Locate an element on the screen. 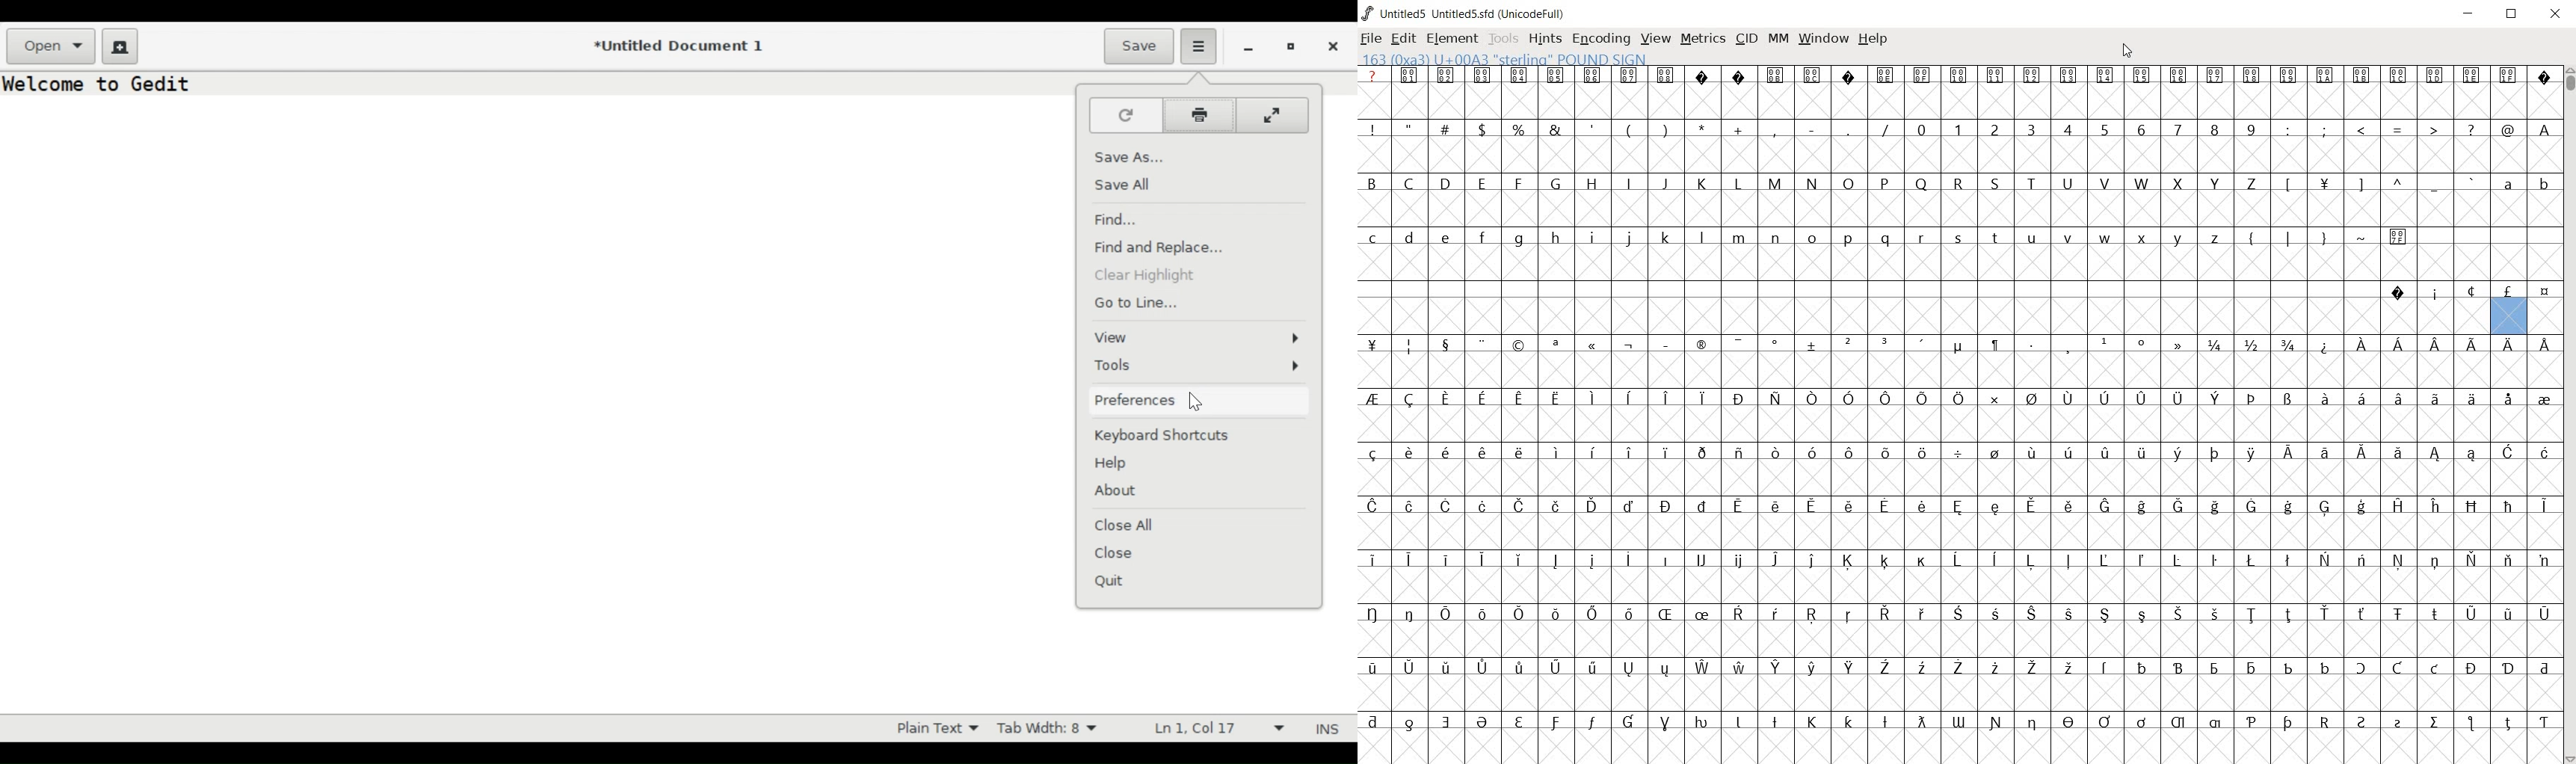 The image size is (2576, 784). ? is located at coordinates (1373, 75).